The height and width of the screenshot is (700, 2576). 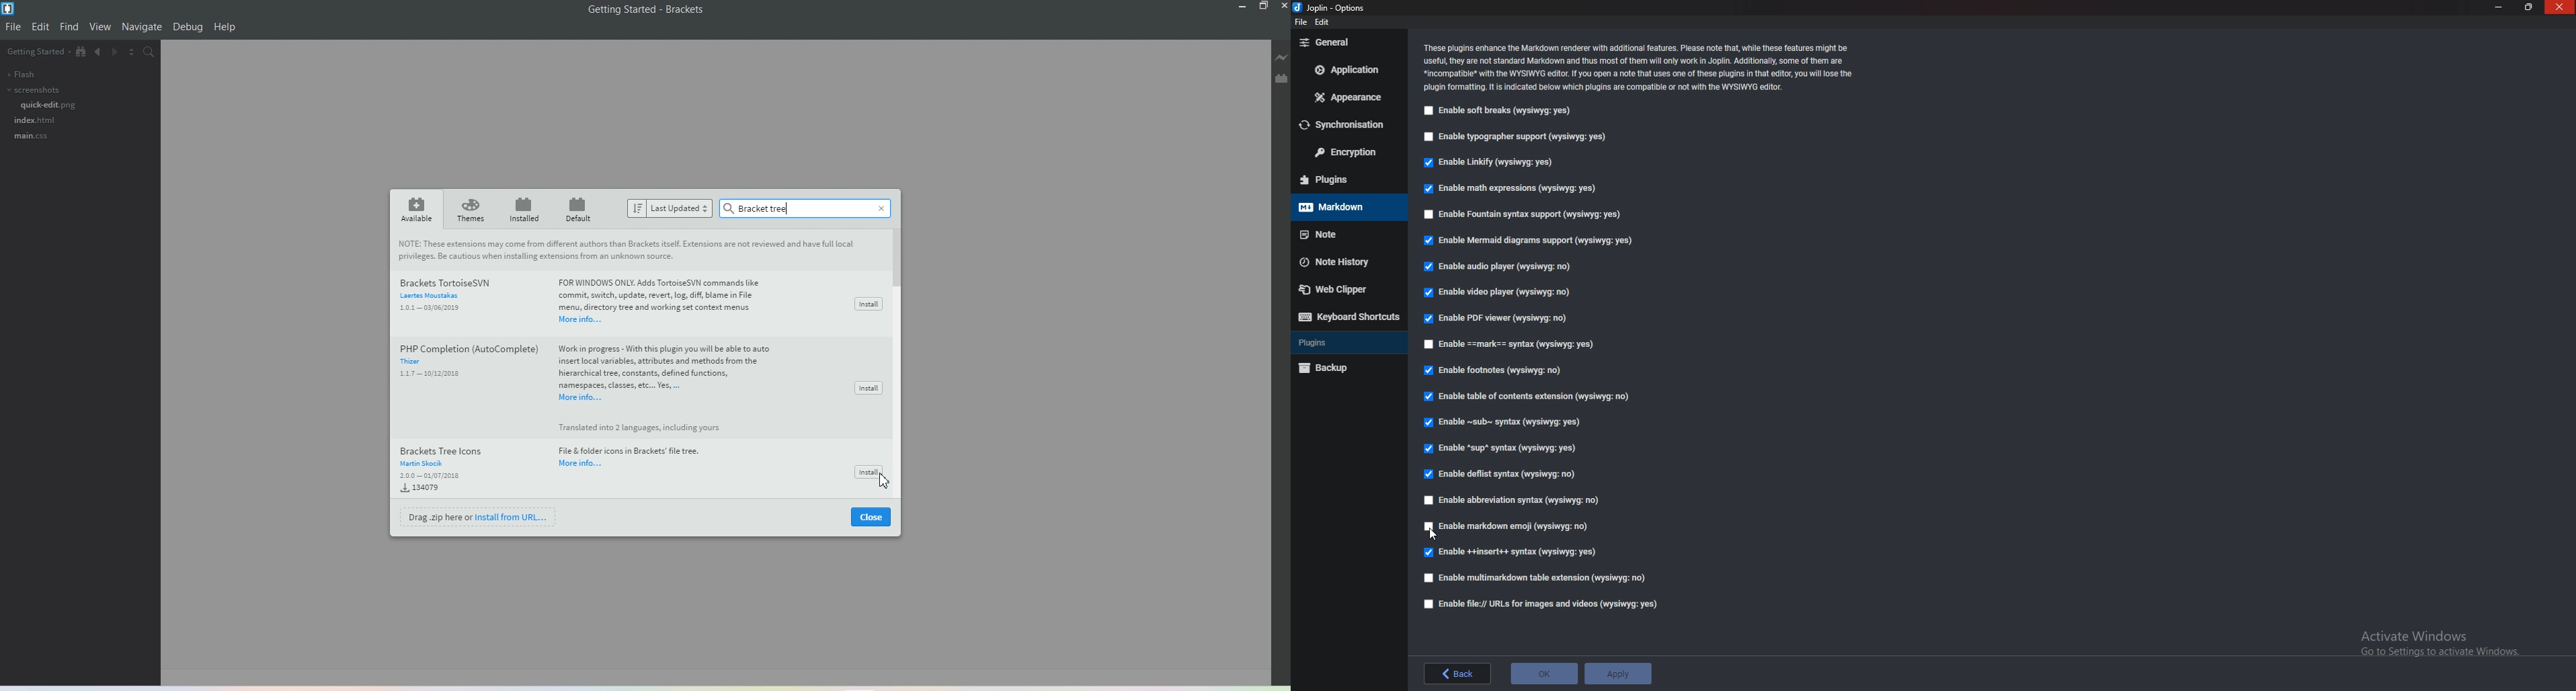 What do you see at coordinates (1346, 71) in the screenshot?
I see `Application` at bounding box center [1346, 71].